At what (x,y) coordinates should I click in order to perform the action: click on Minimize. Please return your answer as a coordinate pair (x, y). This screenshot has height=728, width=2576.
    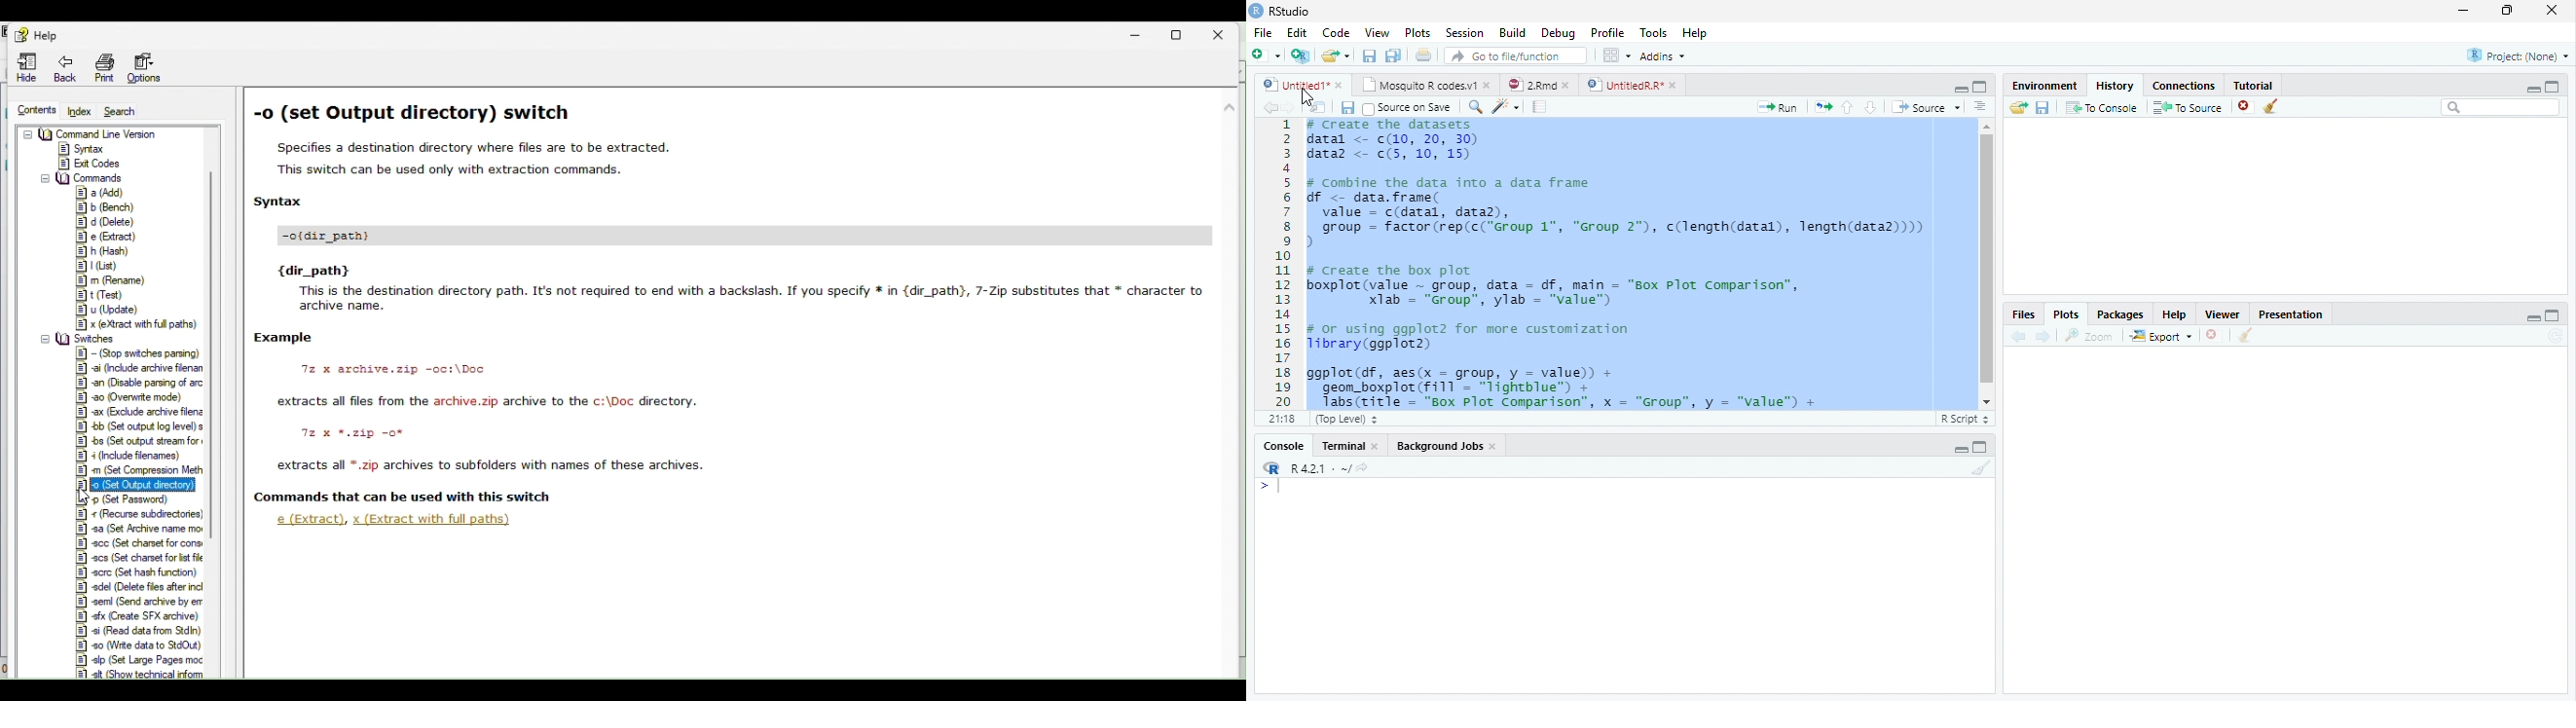
    Looking at the image, I should click on (2532, 317).